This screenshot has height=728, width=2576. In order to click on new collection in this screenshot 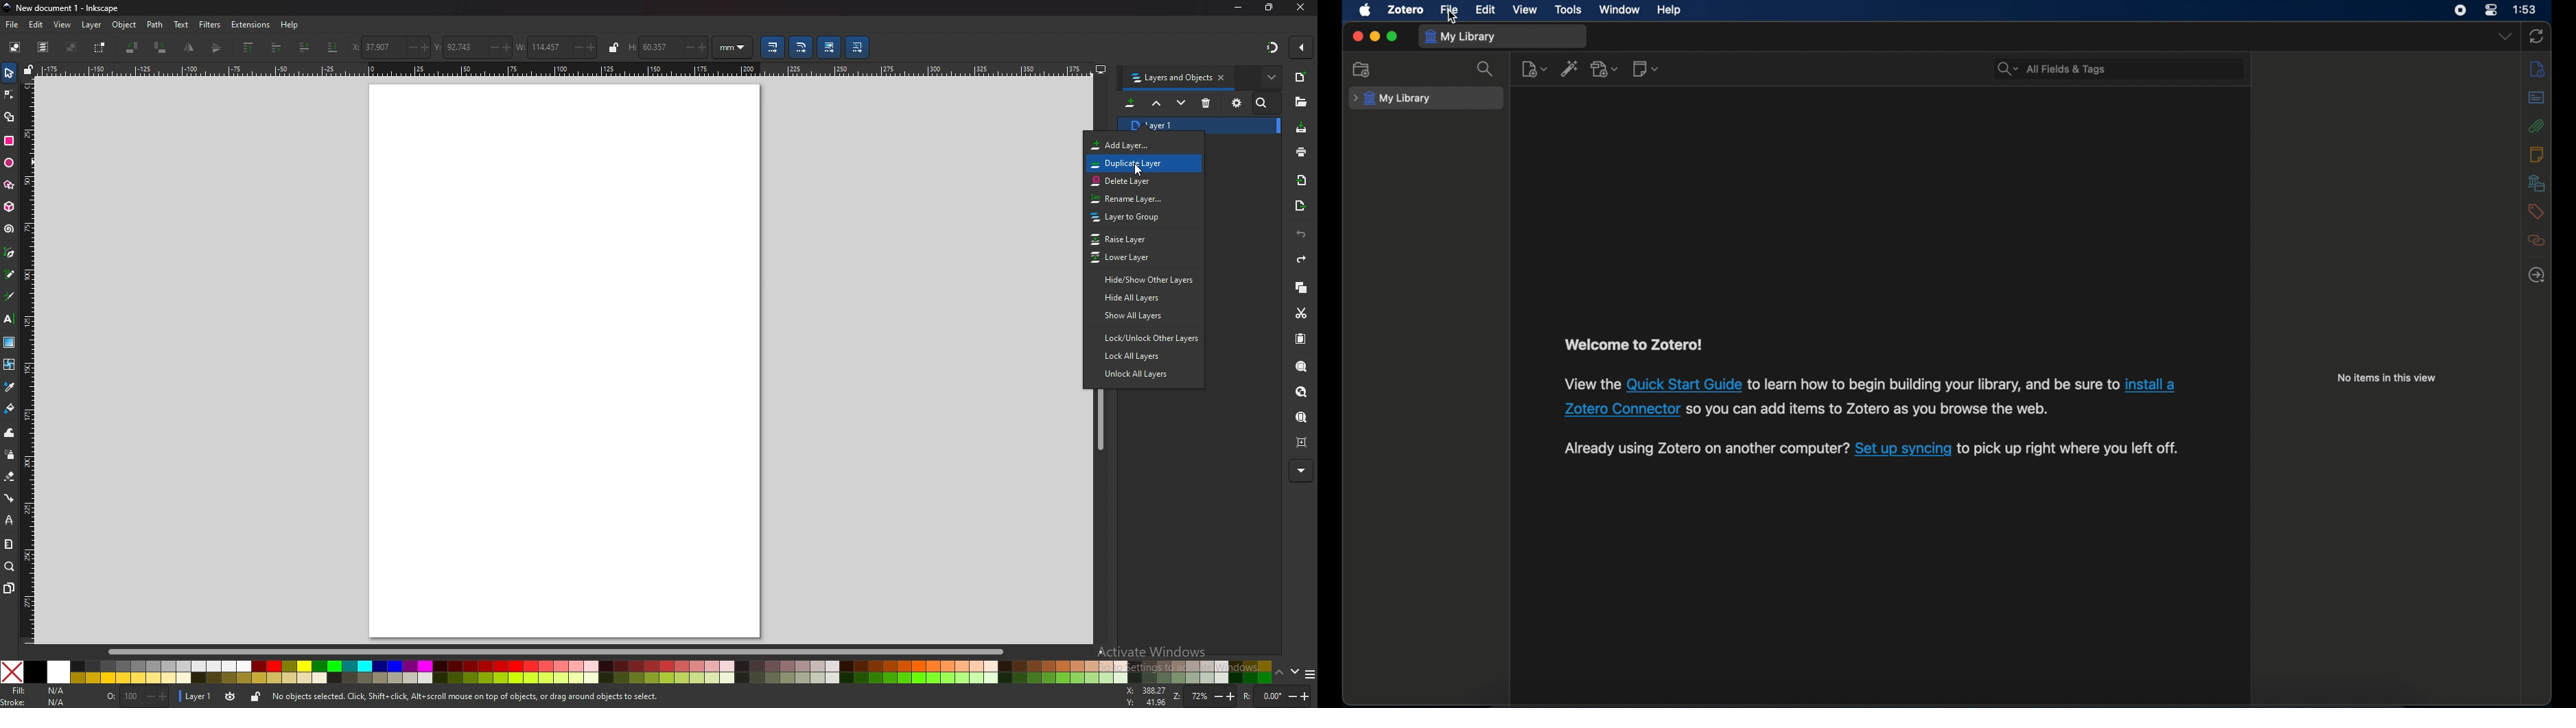, I will do `click(1361, 69)`.